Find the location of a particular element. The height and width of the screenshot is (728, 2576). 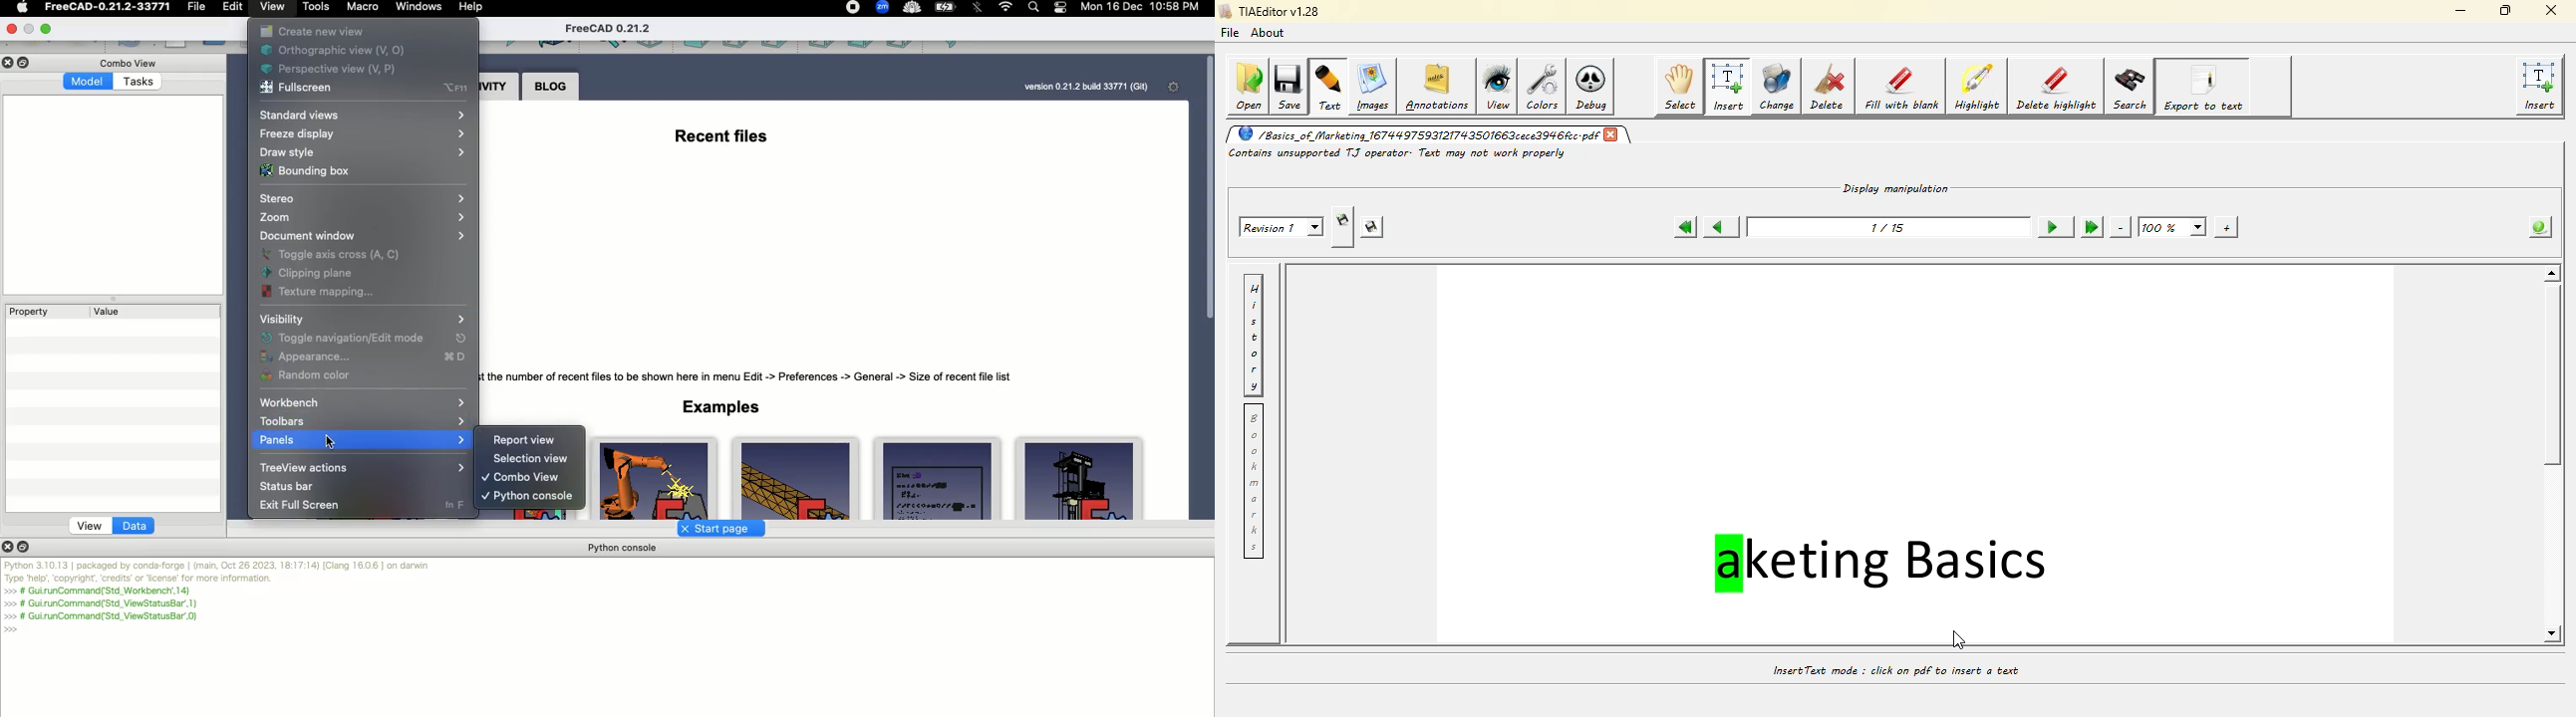

Recent files is located at coordinates (719, 132).